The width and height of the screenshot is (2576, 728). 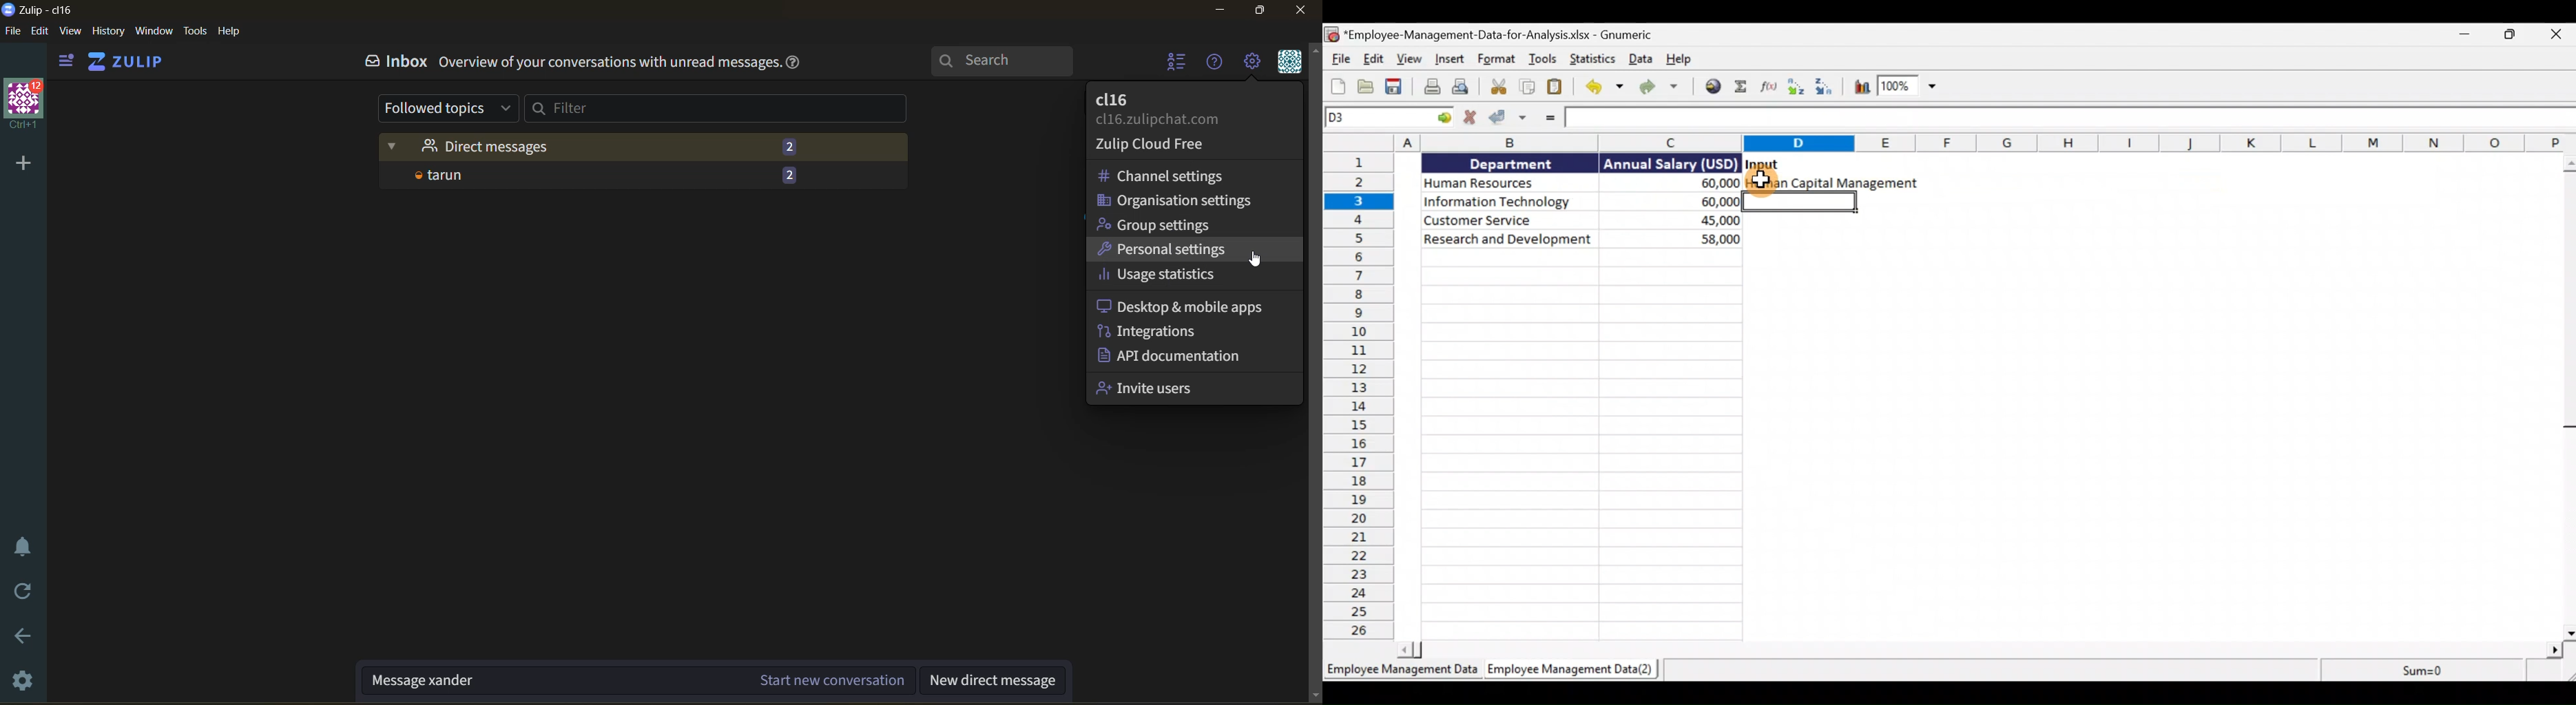 What do you see at coordinates (1257, 12) in the screenshot?
I see `maximize` at bounding box center [1257, 12].